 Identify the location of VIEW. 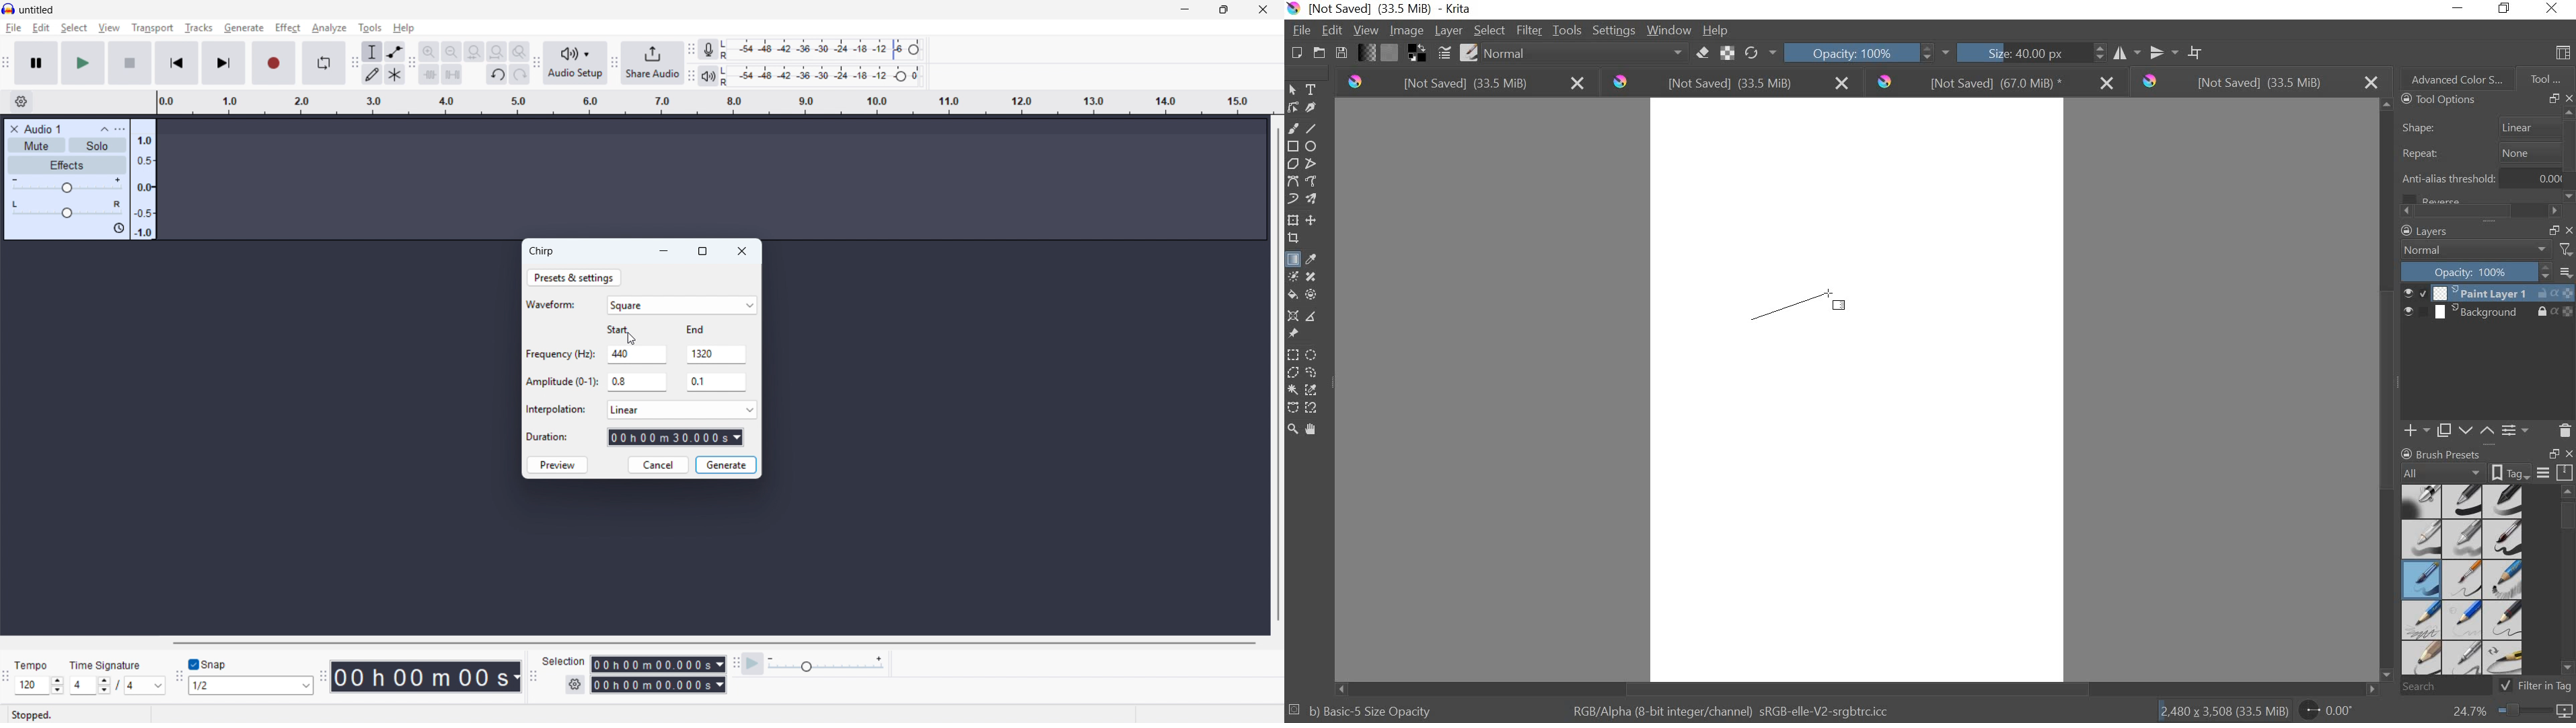
(1366, 32).